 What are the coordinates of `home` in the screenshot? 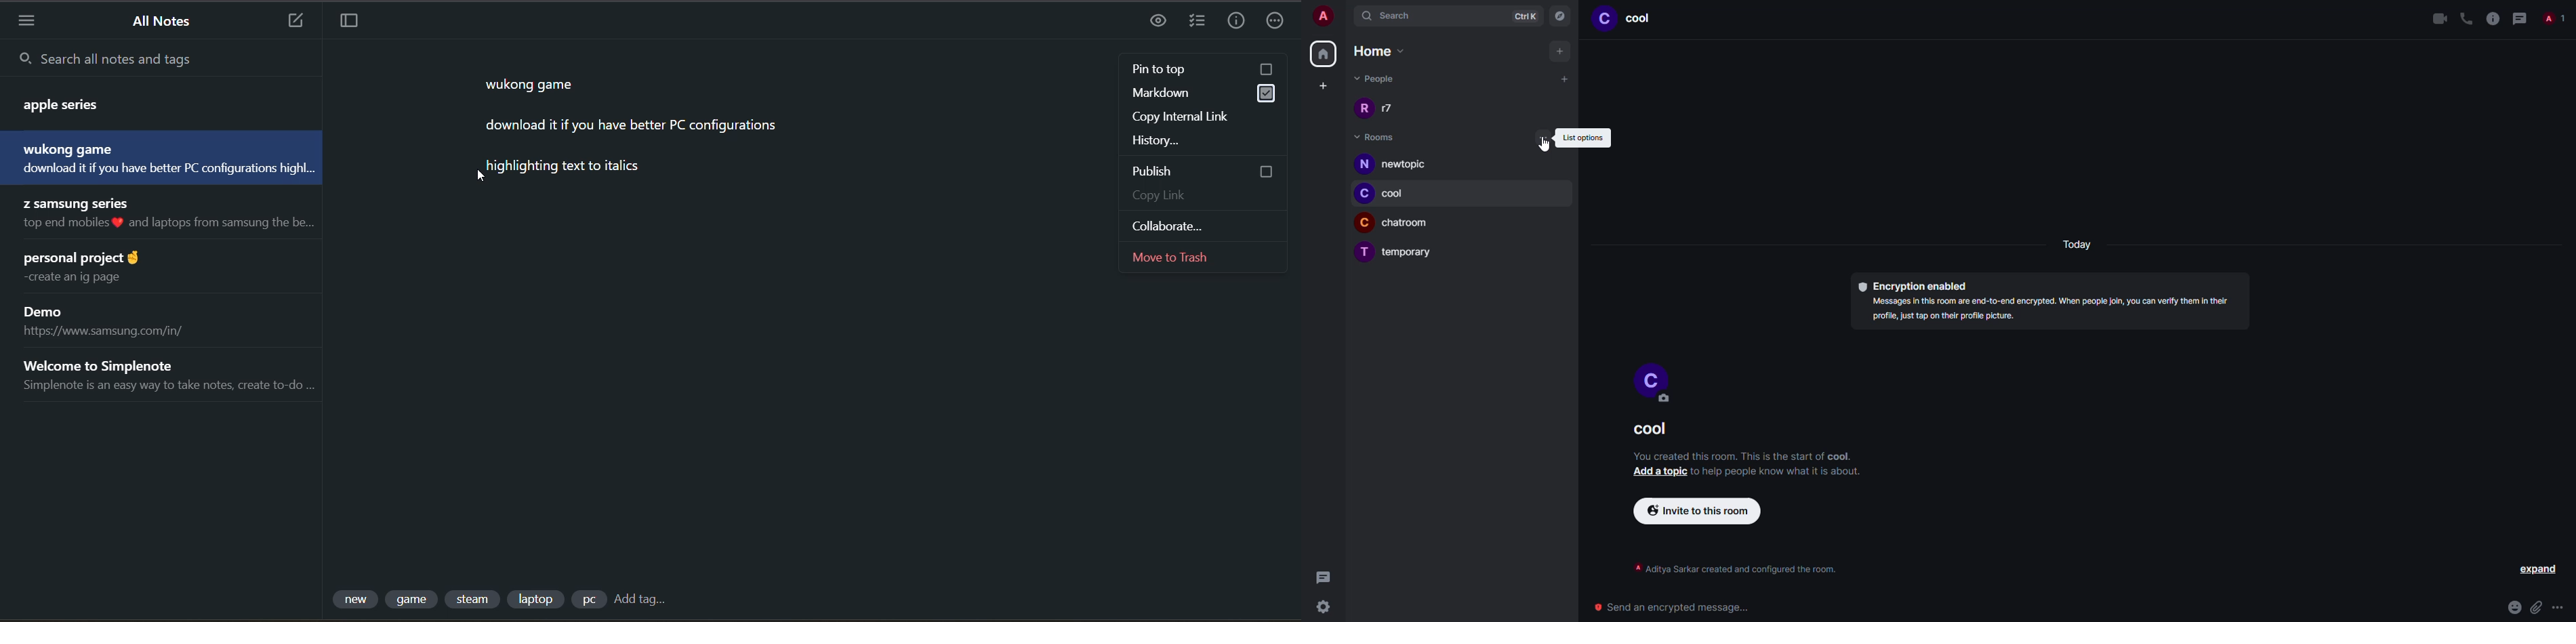 It's located at (1380, 52).